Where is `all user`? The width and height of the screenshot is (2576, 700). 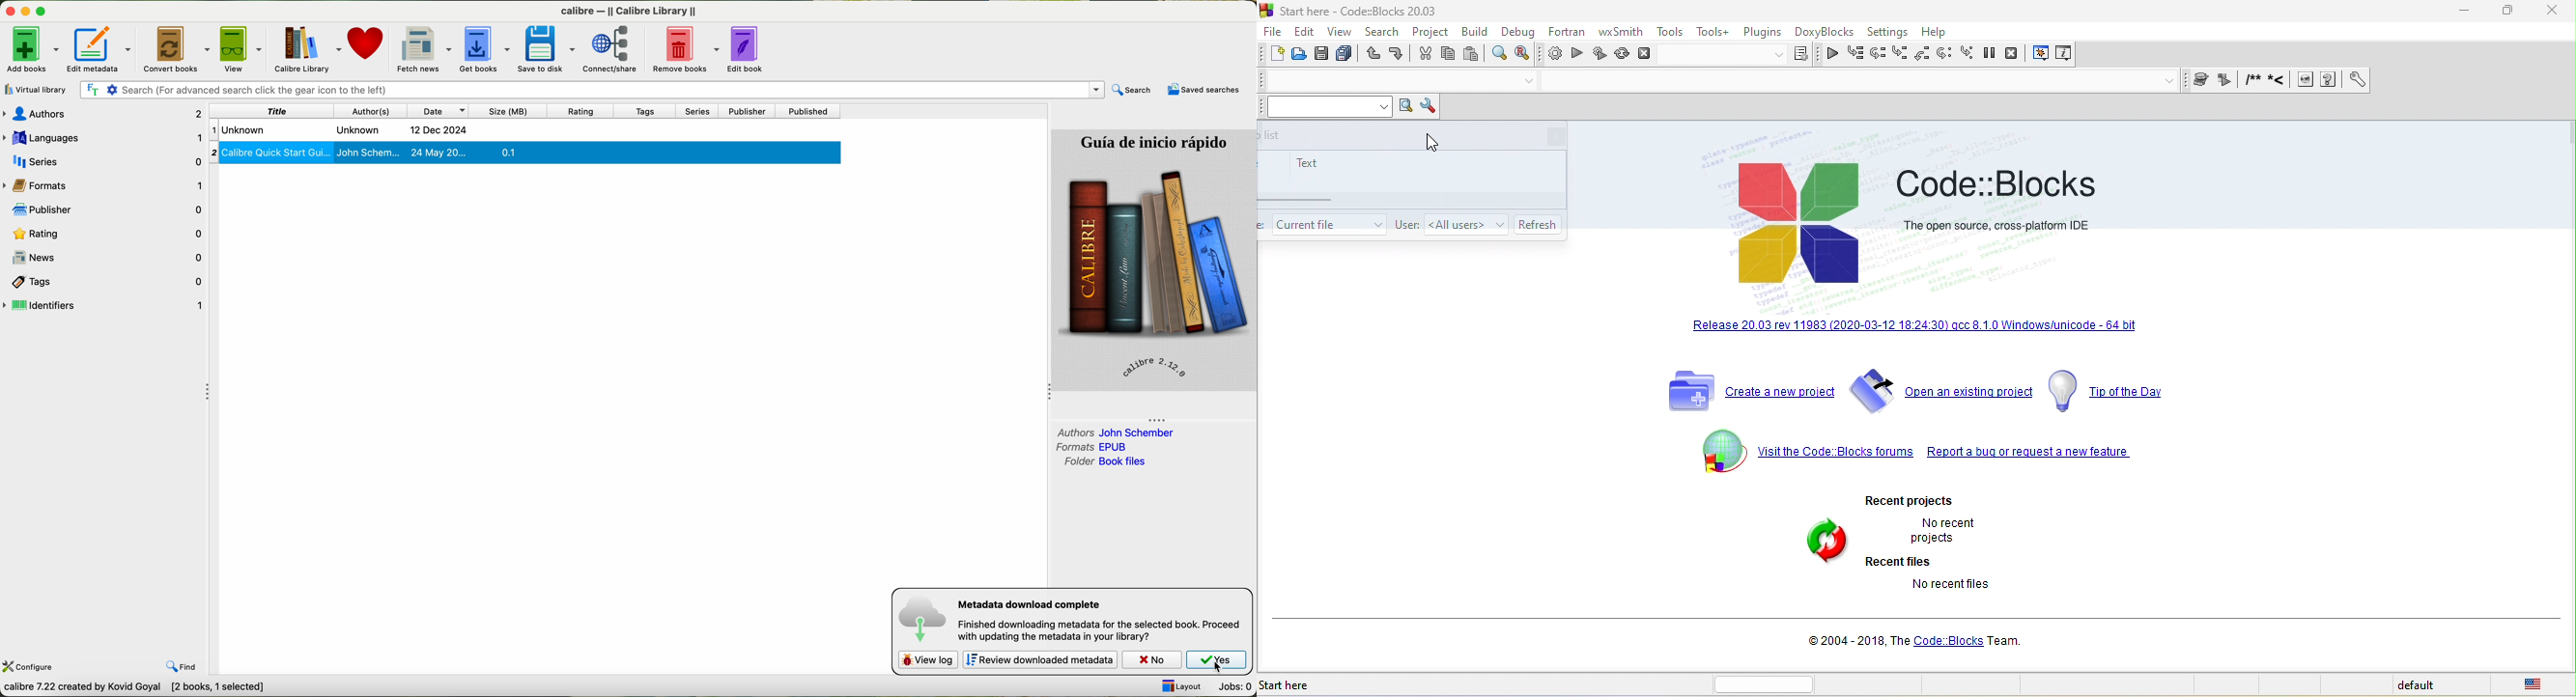
all user is located at coordinates (1466, 223).